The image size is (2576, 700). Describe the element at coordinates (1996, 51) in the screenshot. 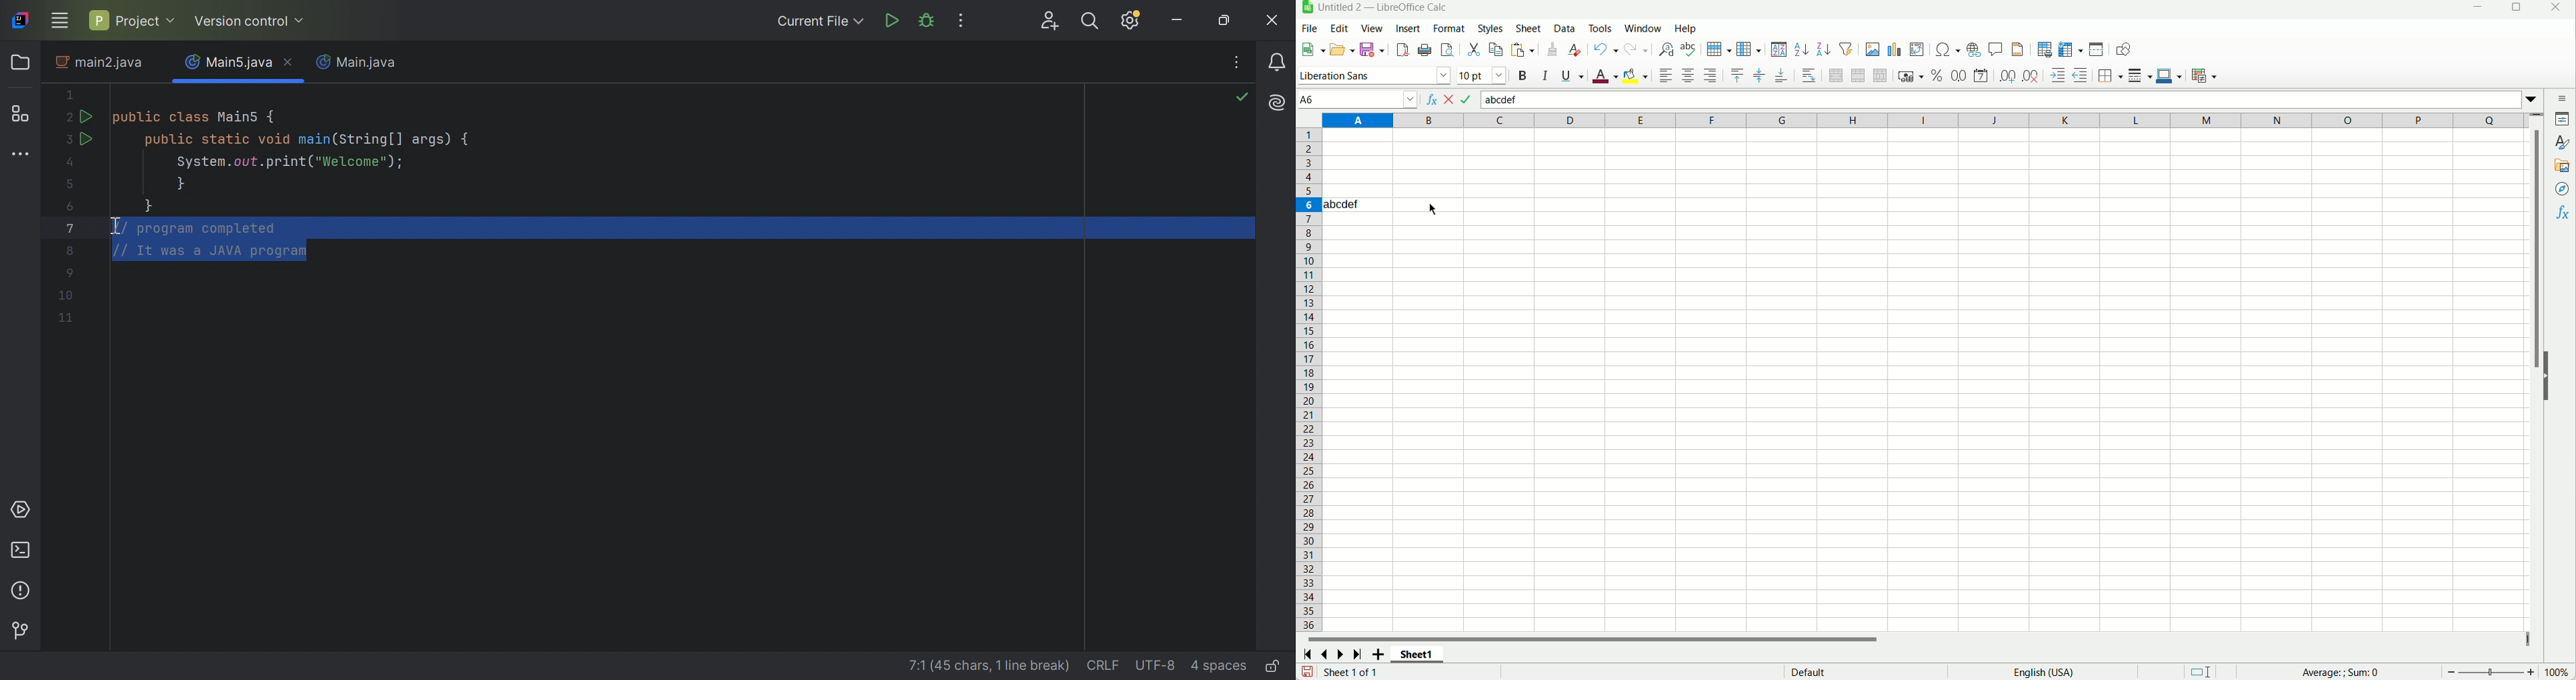

I see `comments` at that location.